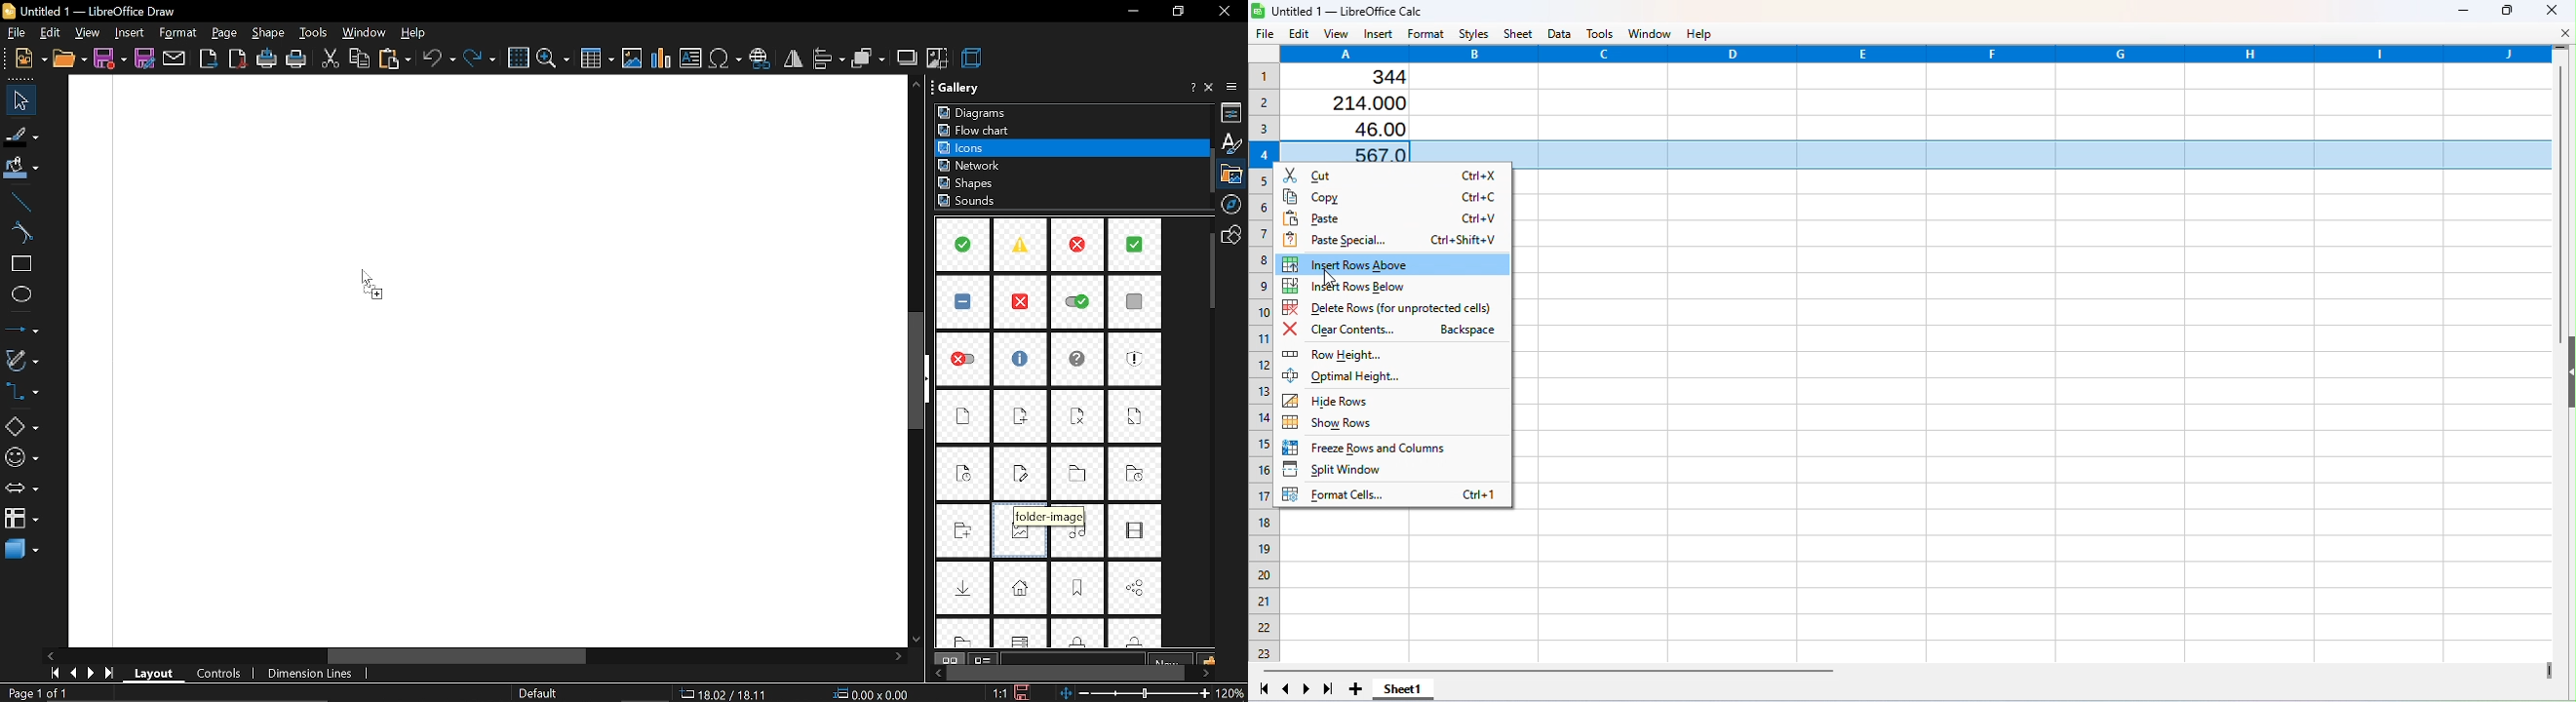 Image resolution: width=2576 pixels, height=728 pixels. Describe the element at coordinates (19, 550) in the screenshot. I see `3d shapes` at that location.